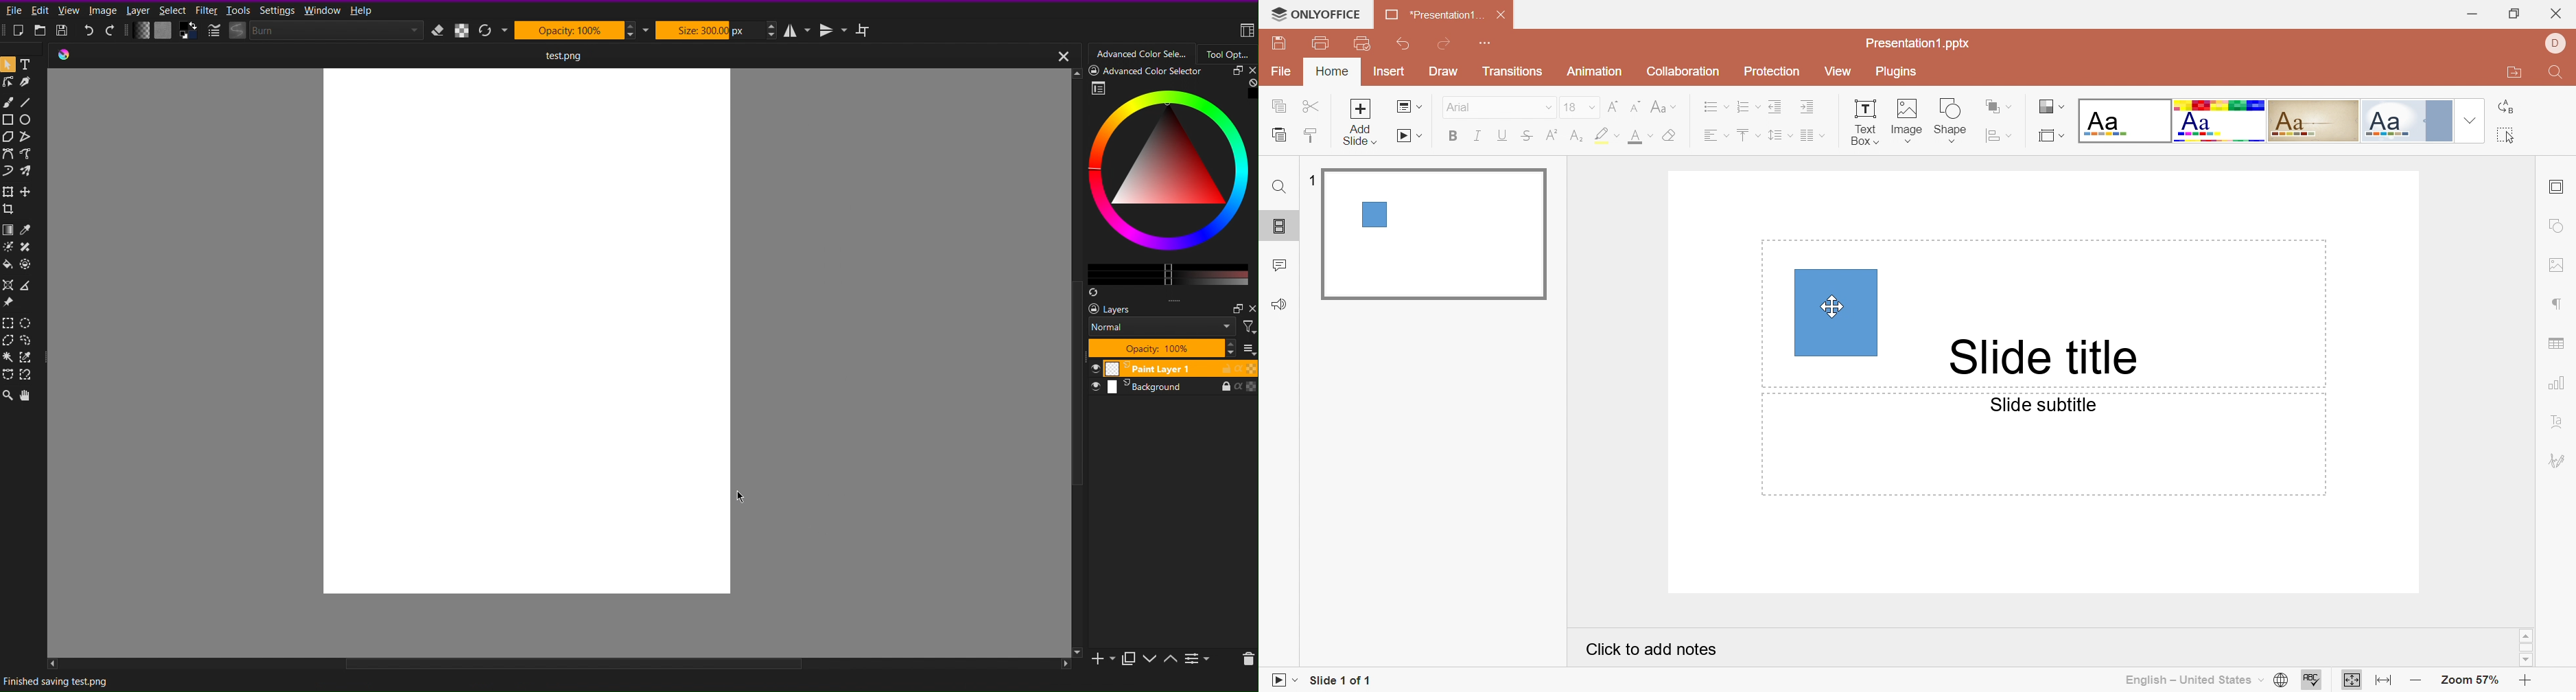  Describe the element at coordinates (13, 12) in the screenshot. I see `File` at that location.